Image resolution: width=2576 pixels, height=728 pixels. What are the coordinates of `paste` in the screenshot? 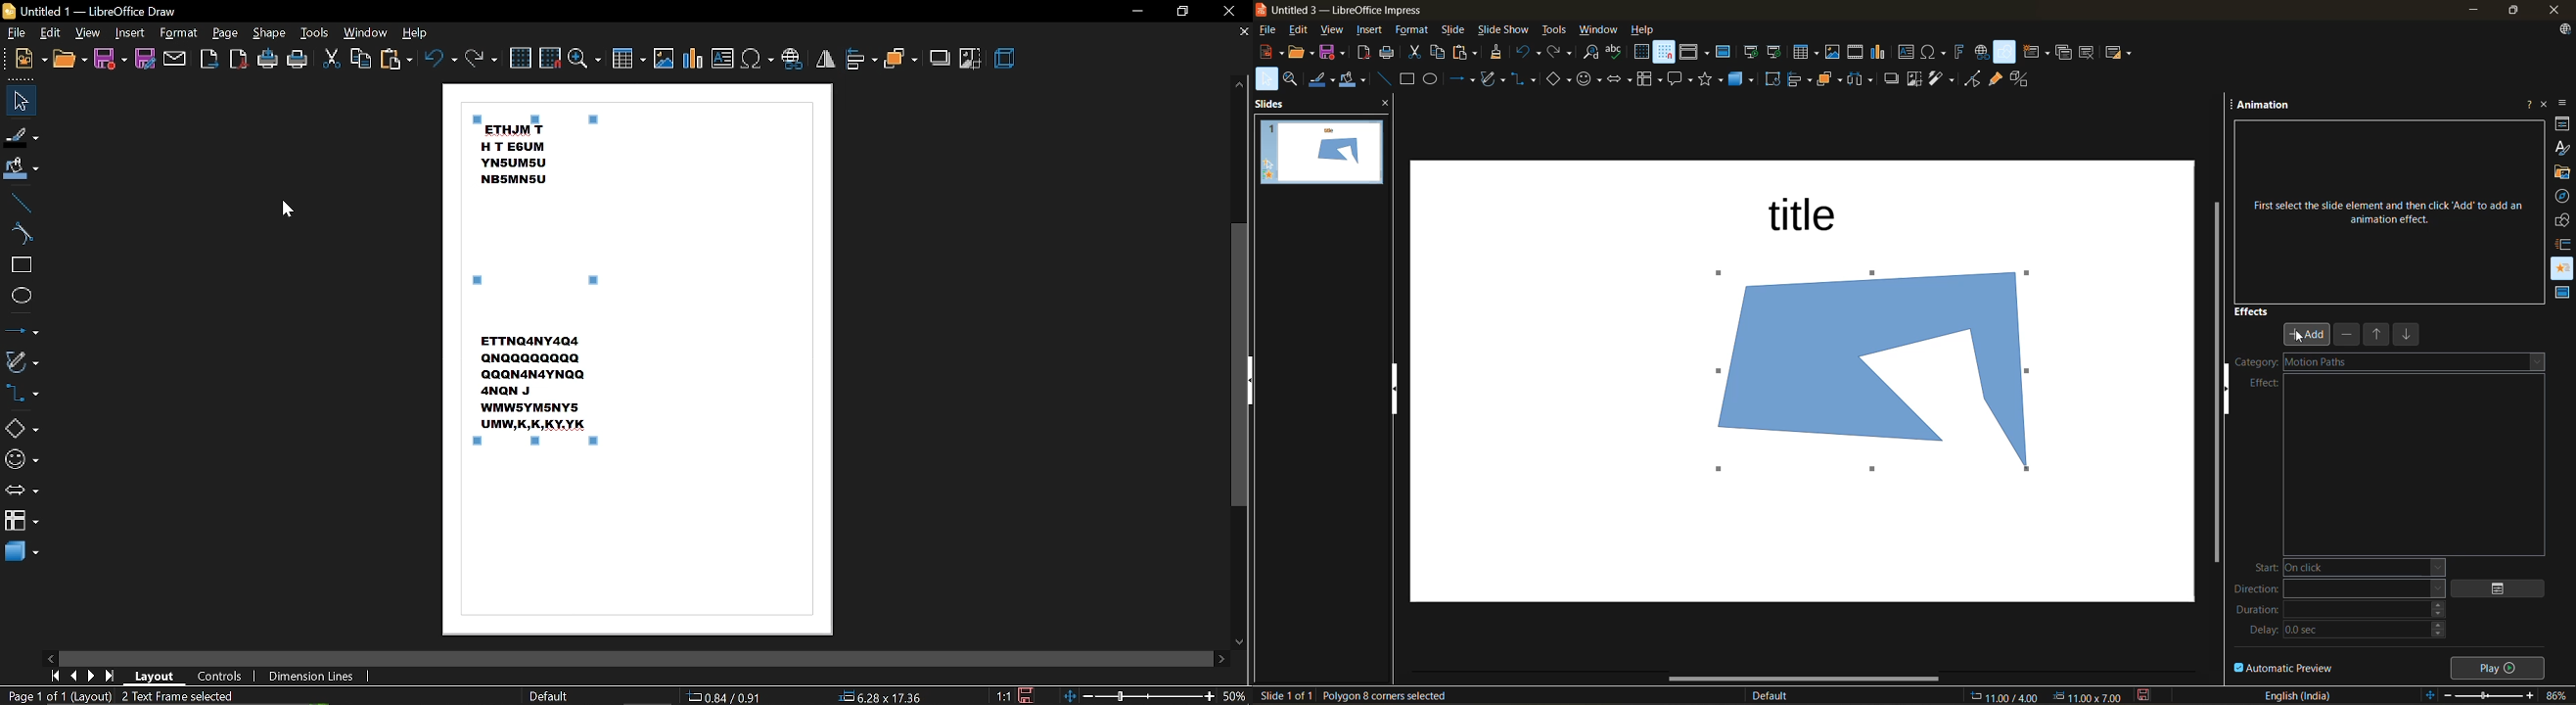 It's located at (394, 60).